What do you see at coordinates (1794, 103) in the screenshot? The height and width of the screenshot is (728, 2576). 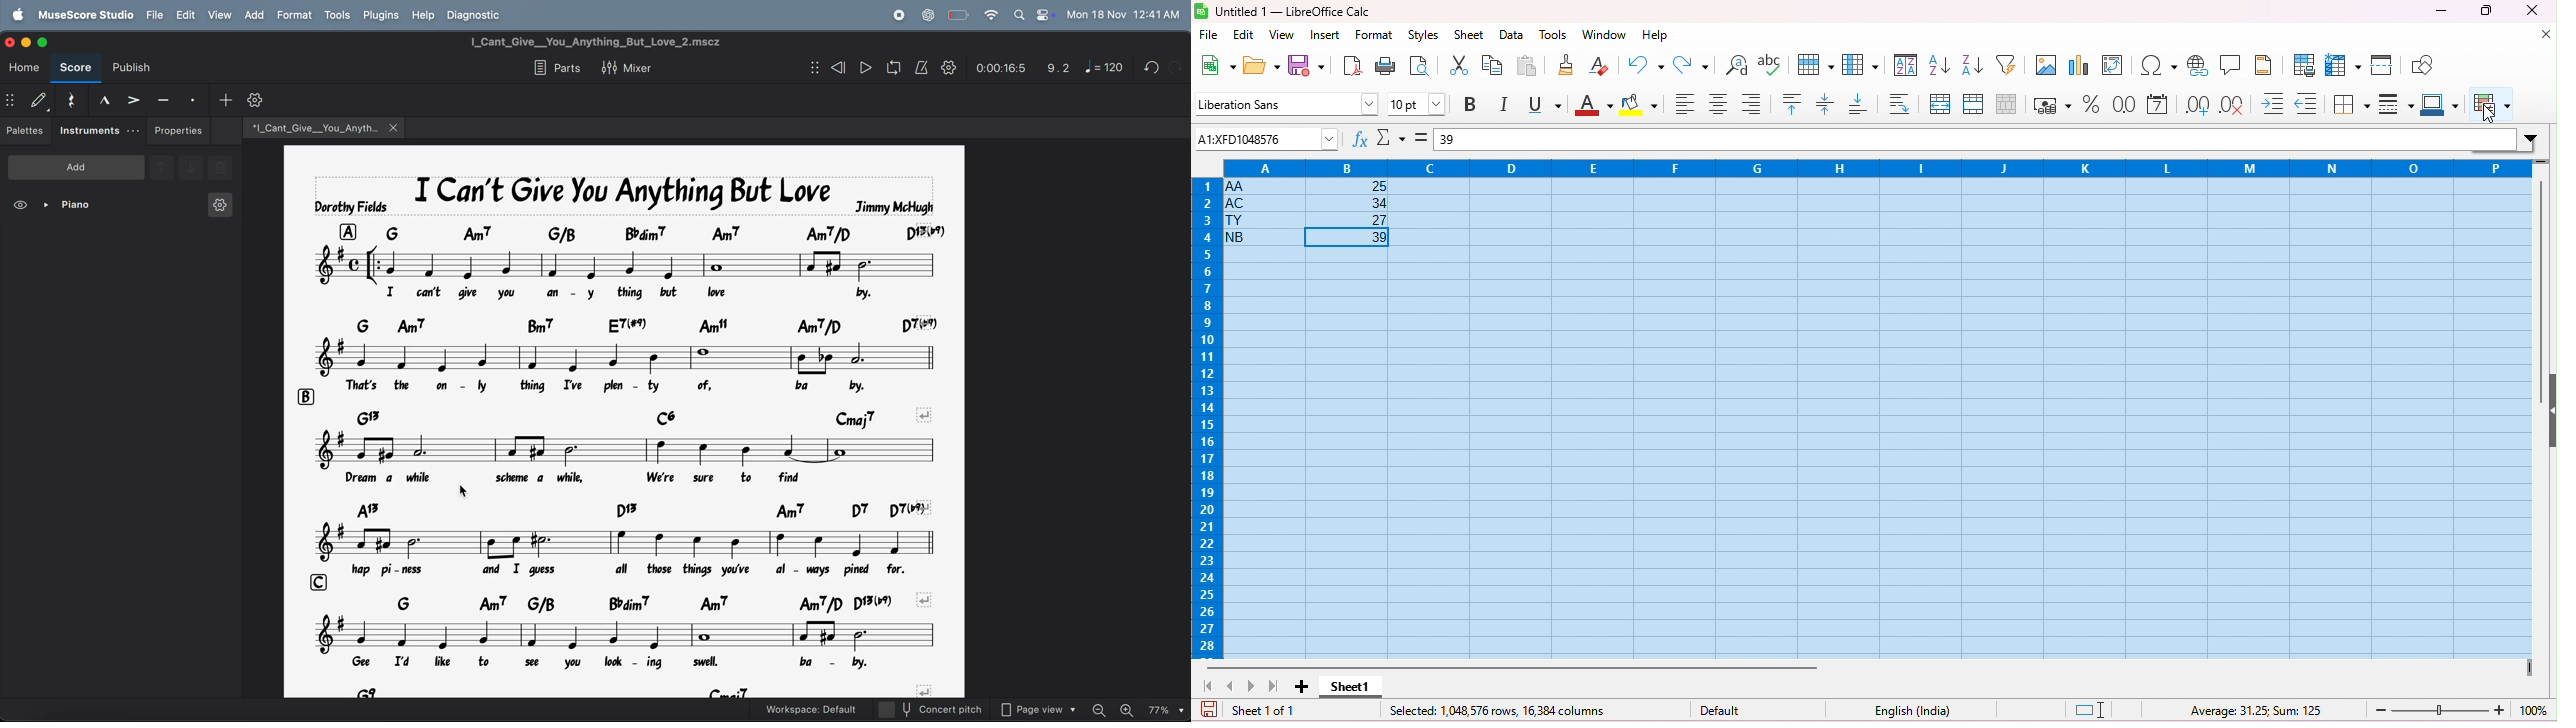 I see `align top` at bounding box center [1794, 103].